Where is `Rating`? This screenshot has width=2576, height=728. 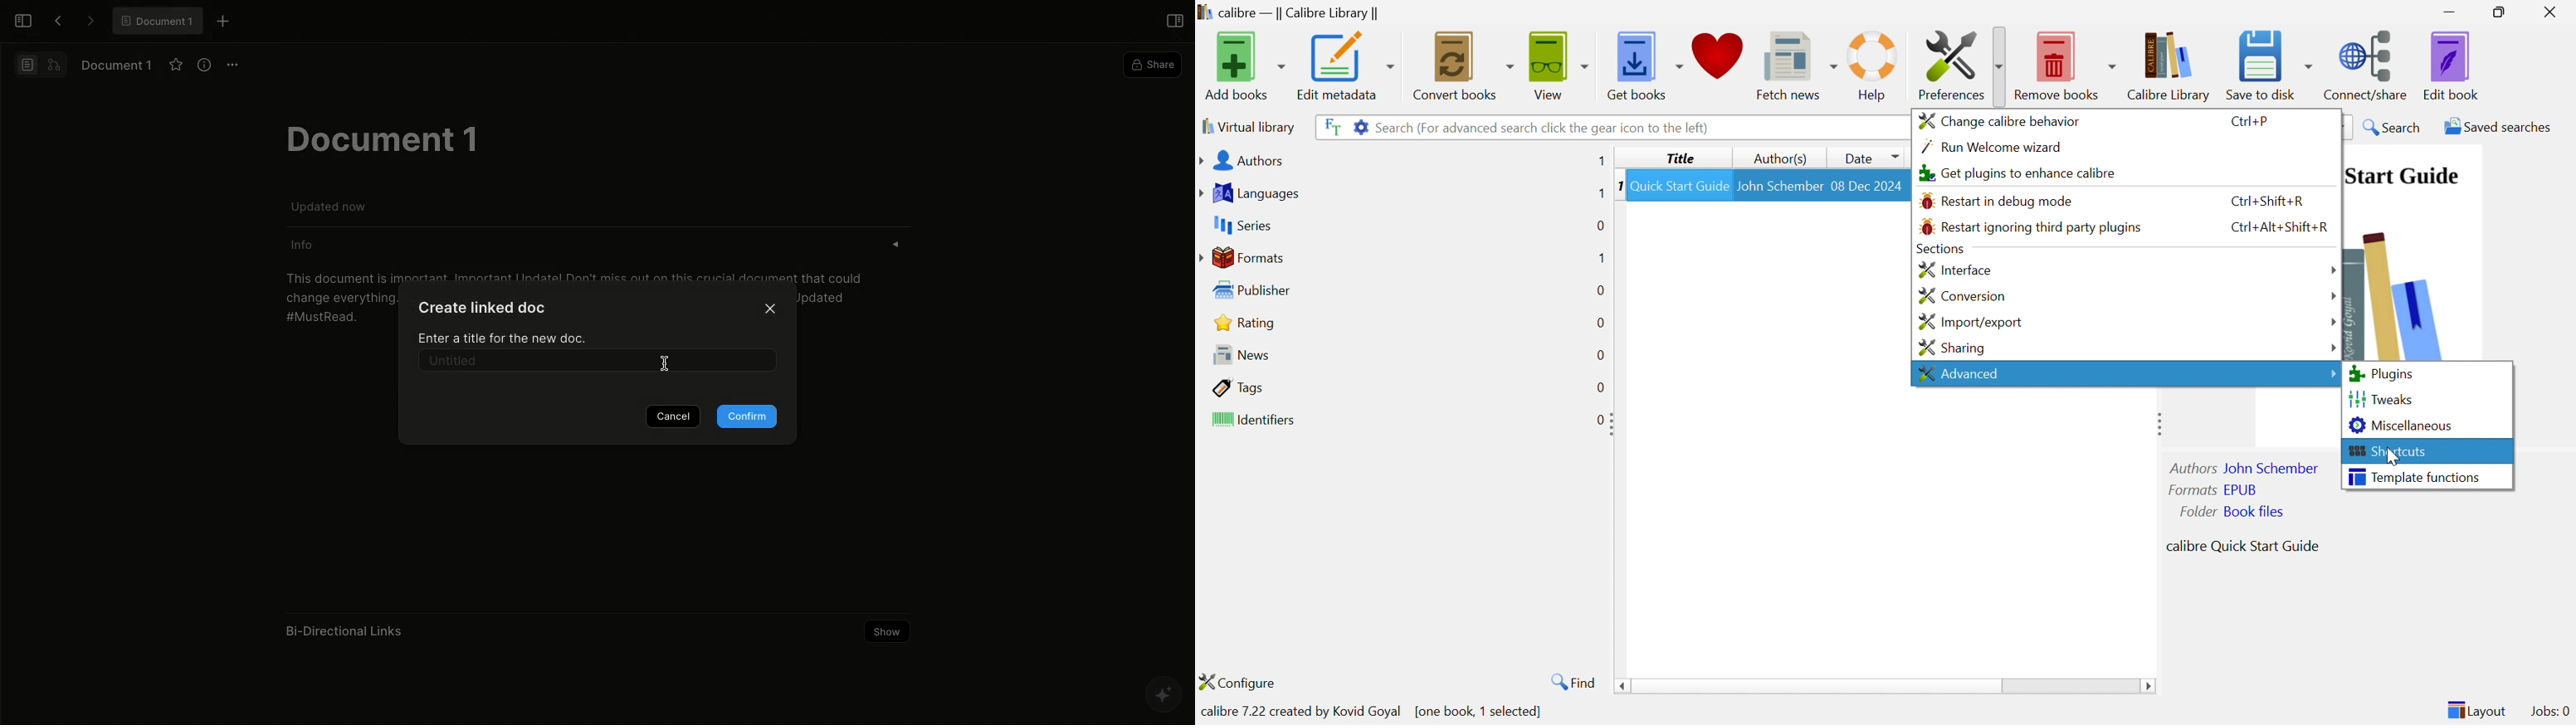 Rating is located at coordinates (1247, 322).